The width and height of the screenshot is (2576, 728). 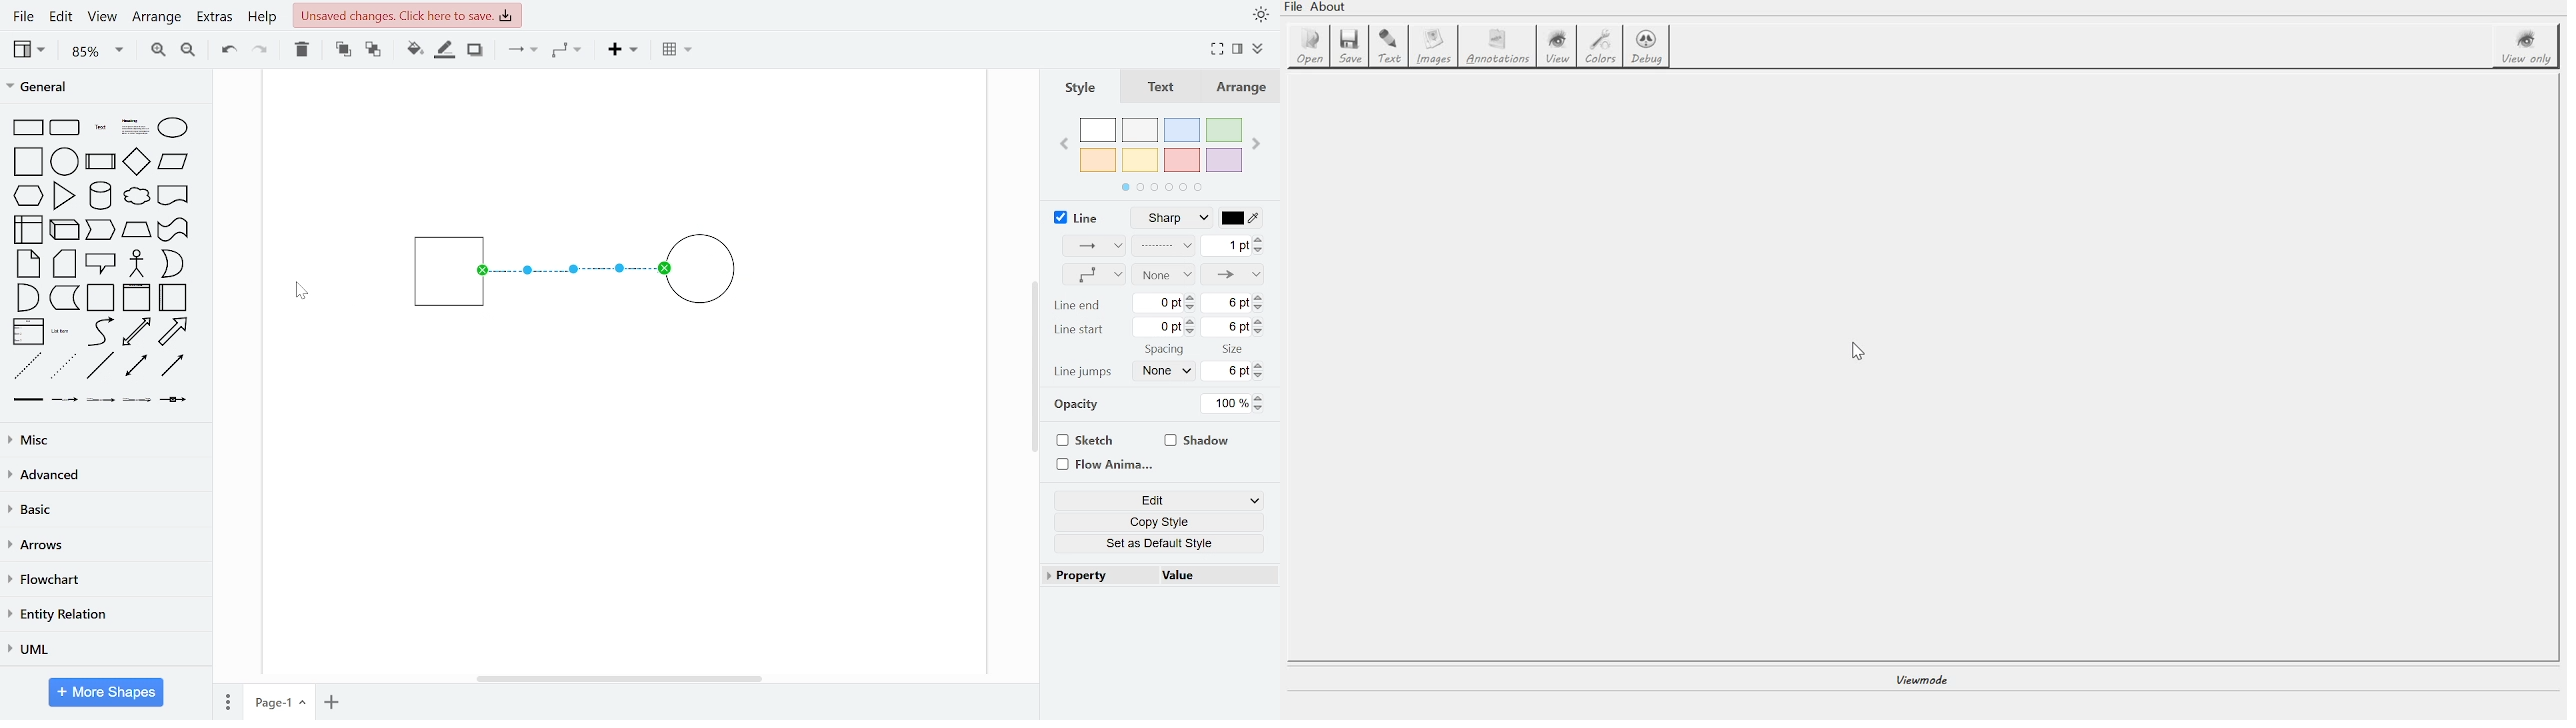 What do you see at coordinates (1162, 151) in the screenshot?
I see `colors` at bounding box center [1162, 151].